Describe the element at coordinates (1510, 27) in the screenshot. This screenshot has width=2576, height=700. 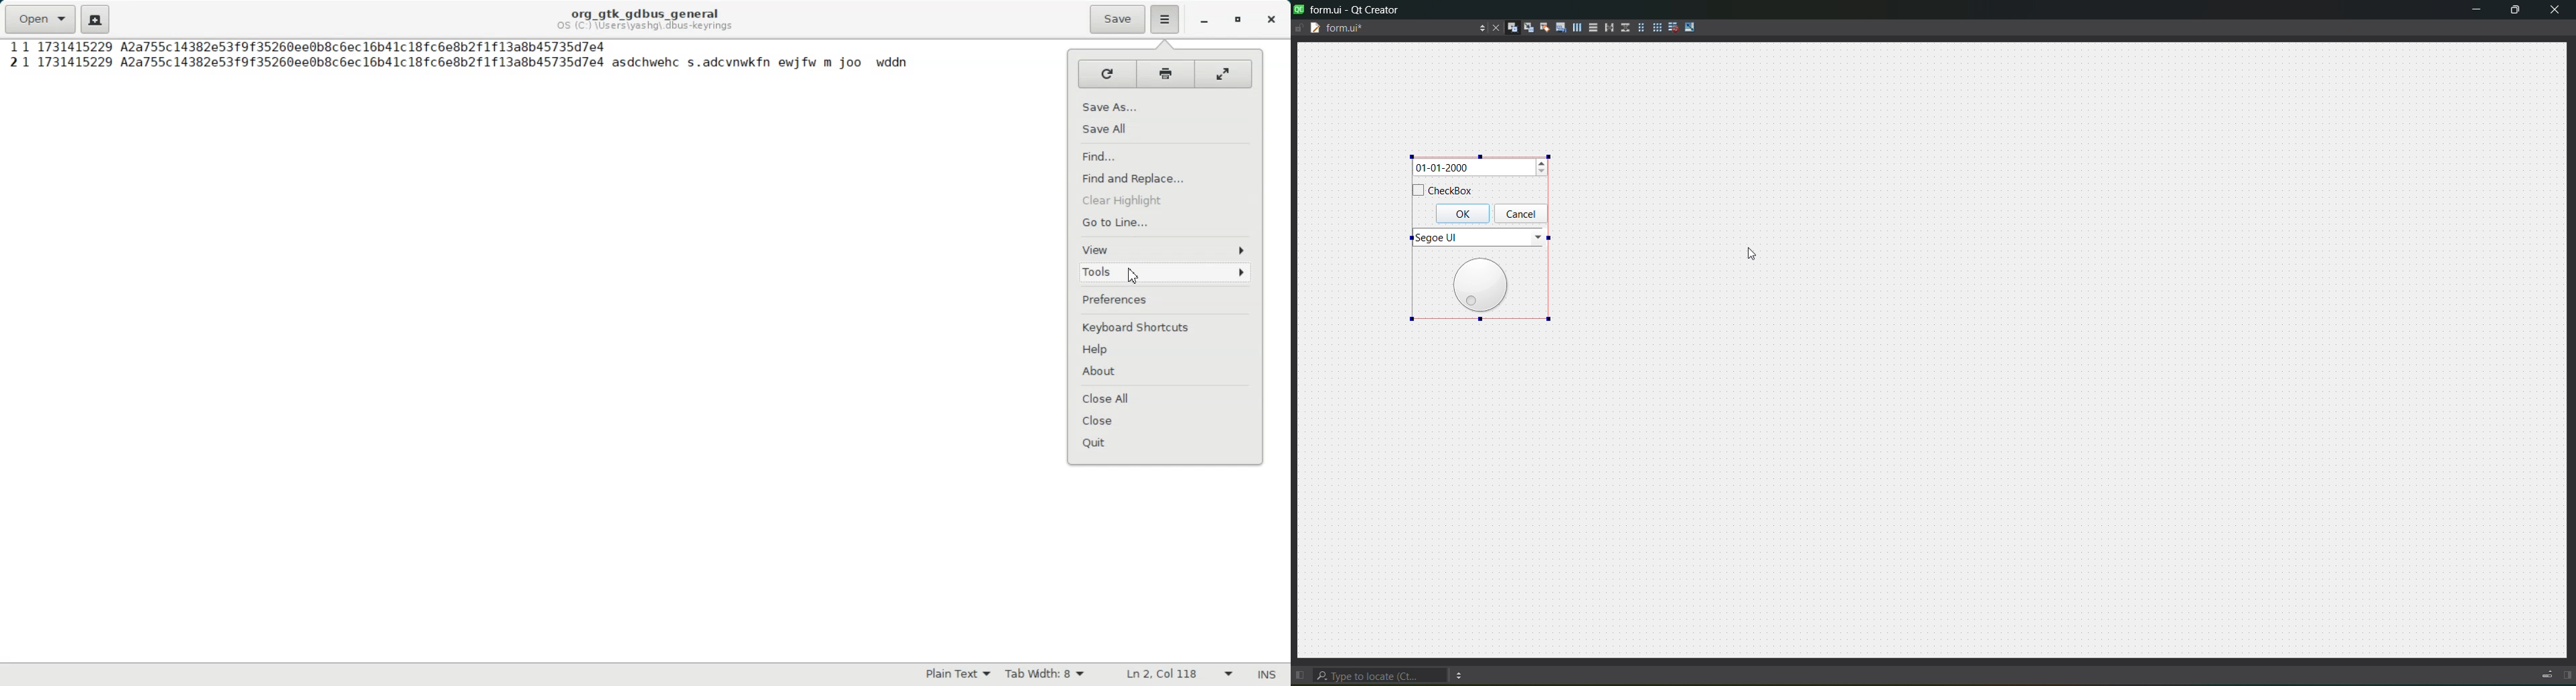
I see `edit widgets` at that location.